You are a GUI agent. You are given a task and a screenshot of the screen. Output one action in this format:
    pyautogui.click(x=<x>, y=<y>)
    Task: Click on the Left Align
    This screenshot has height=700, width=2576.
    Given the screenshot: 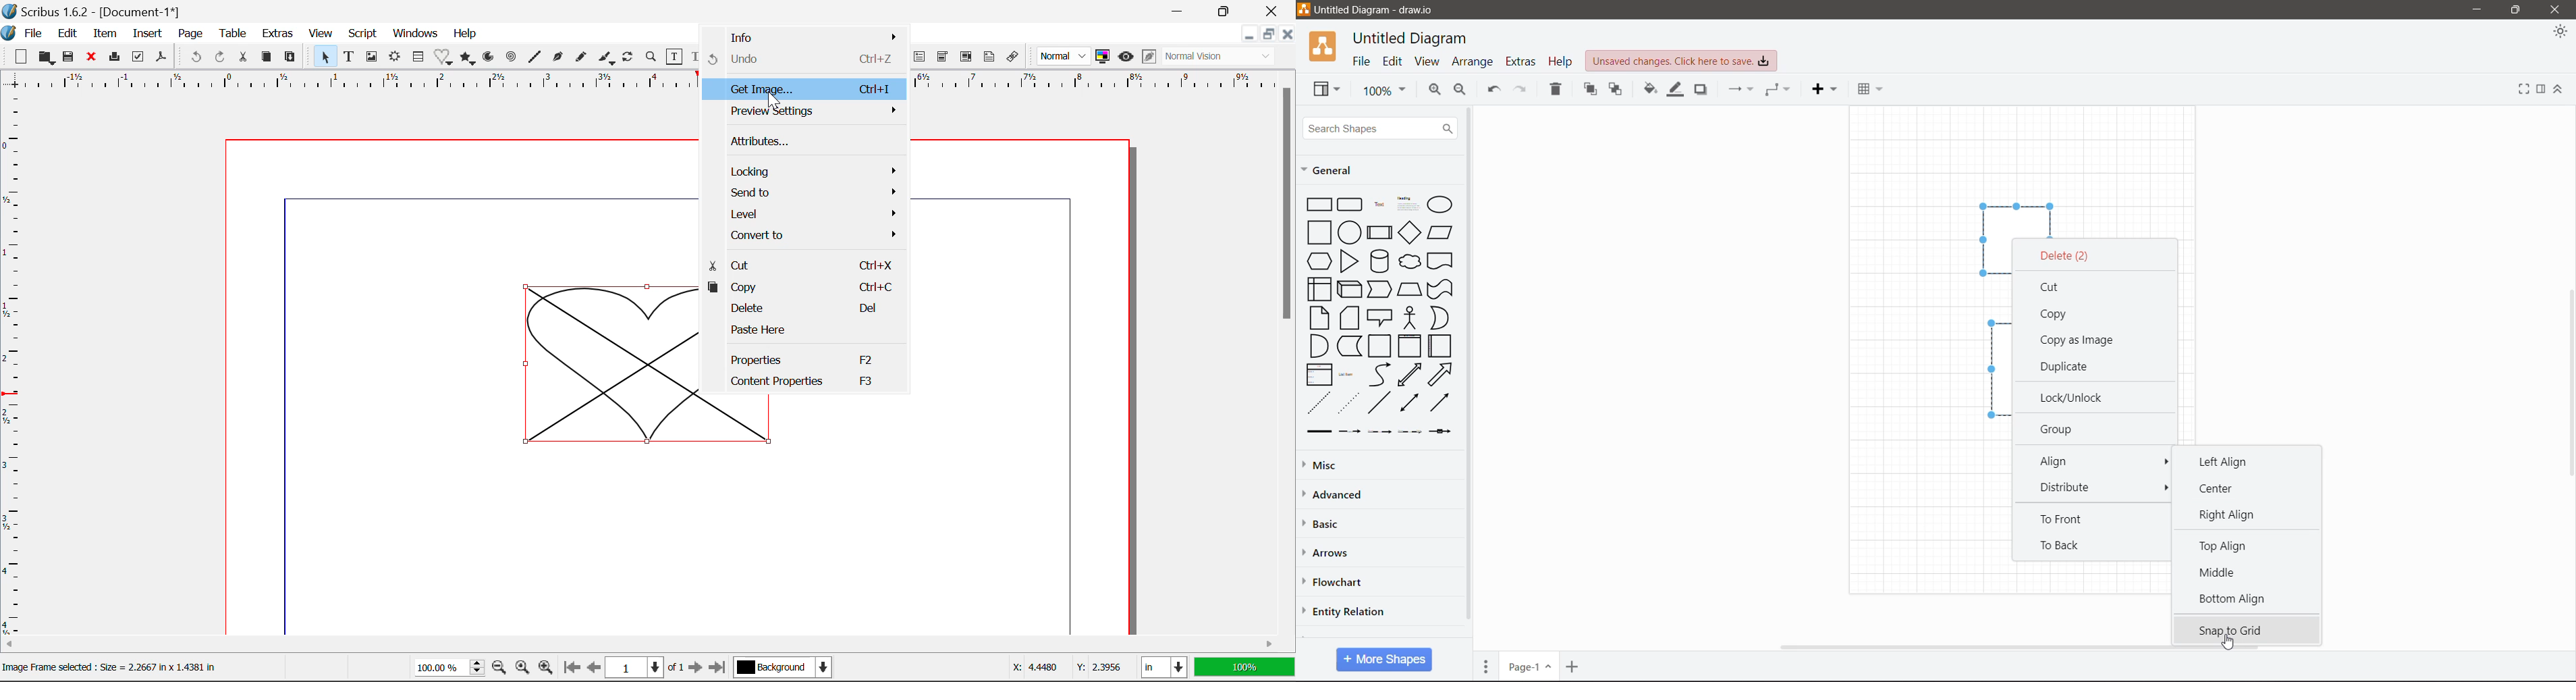 What is the action you would take?
    pyautogui.click(x=2221, y=462)
    